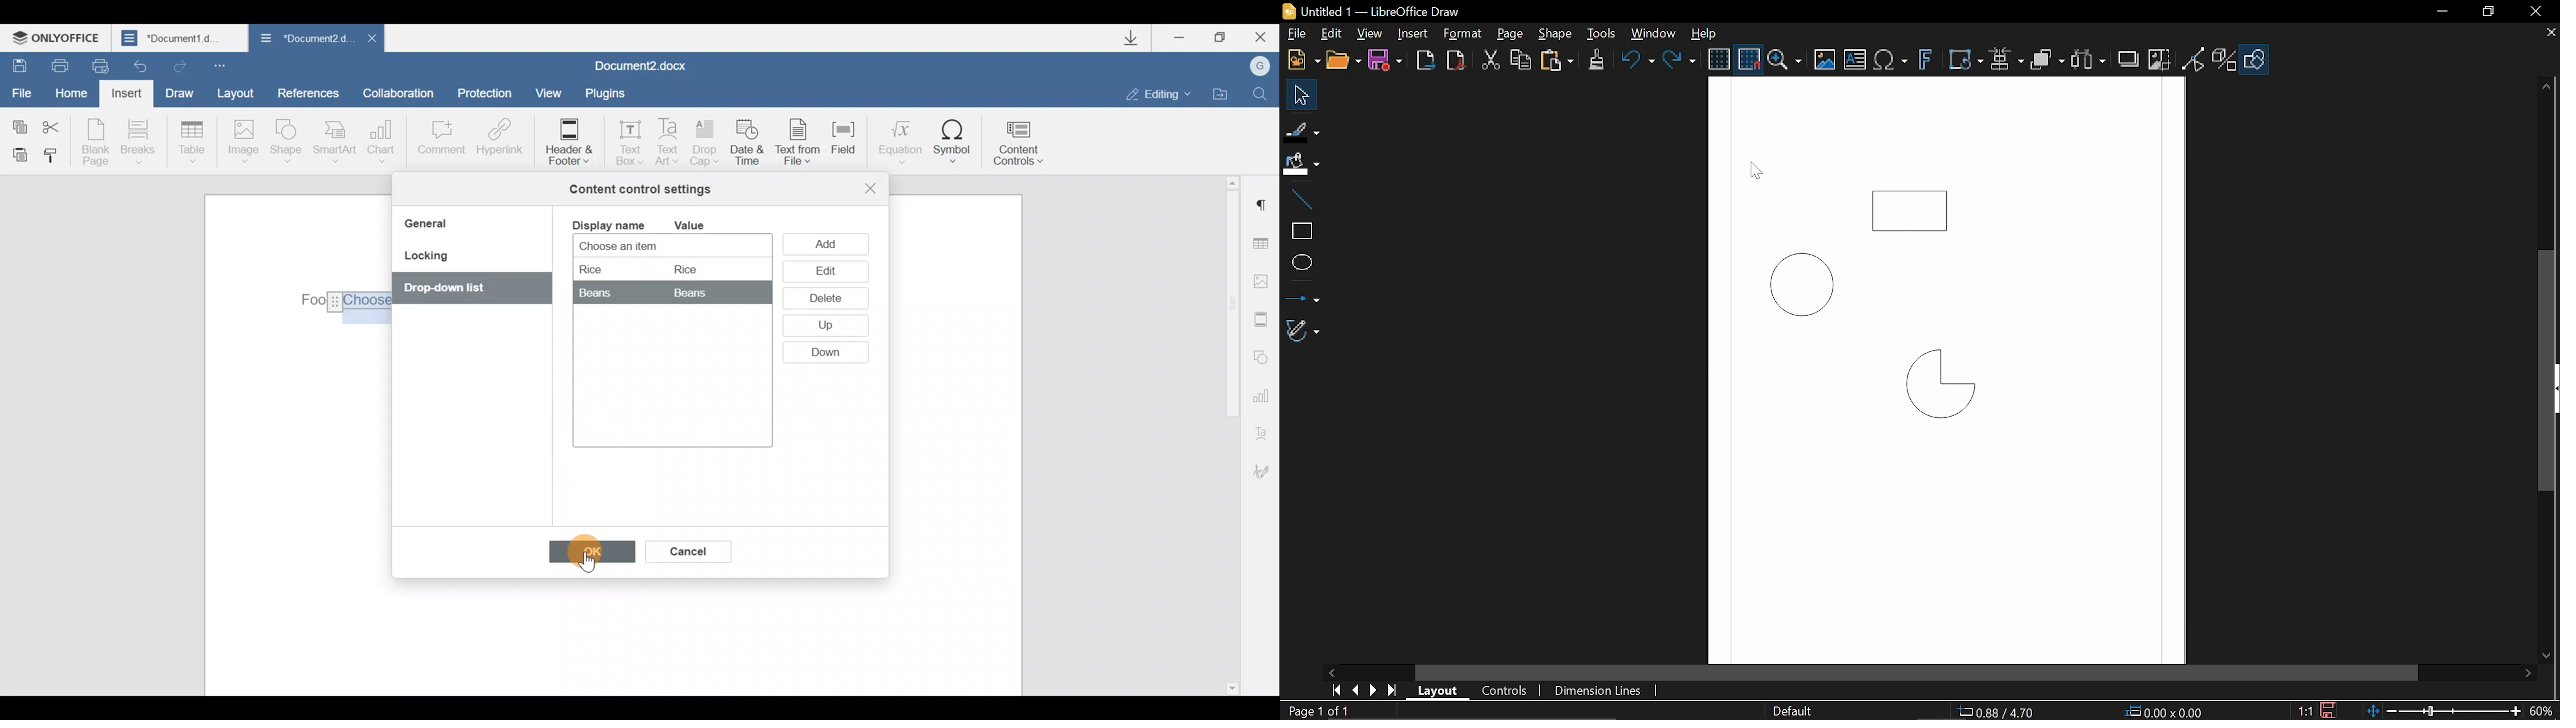 The height and width of the screenshot is (728, 2576). Describe the element at coordinates (1185, 39) in the screenshot. I see `Minimize` at that location.